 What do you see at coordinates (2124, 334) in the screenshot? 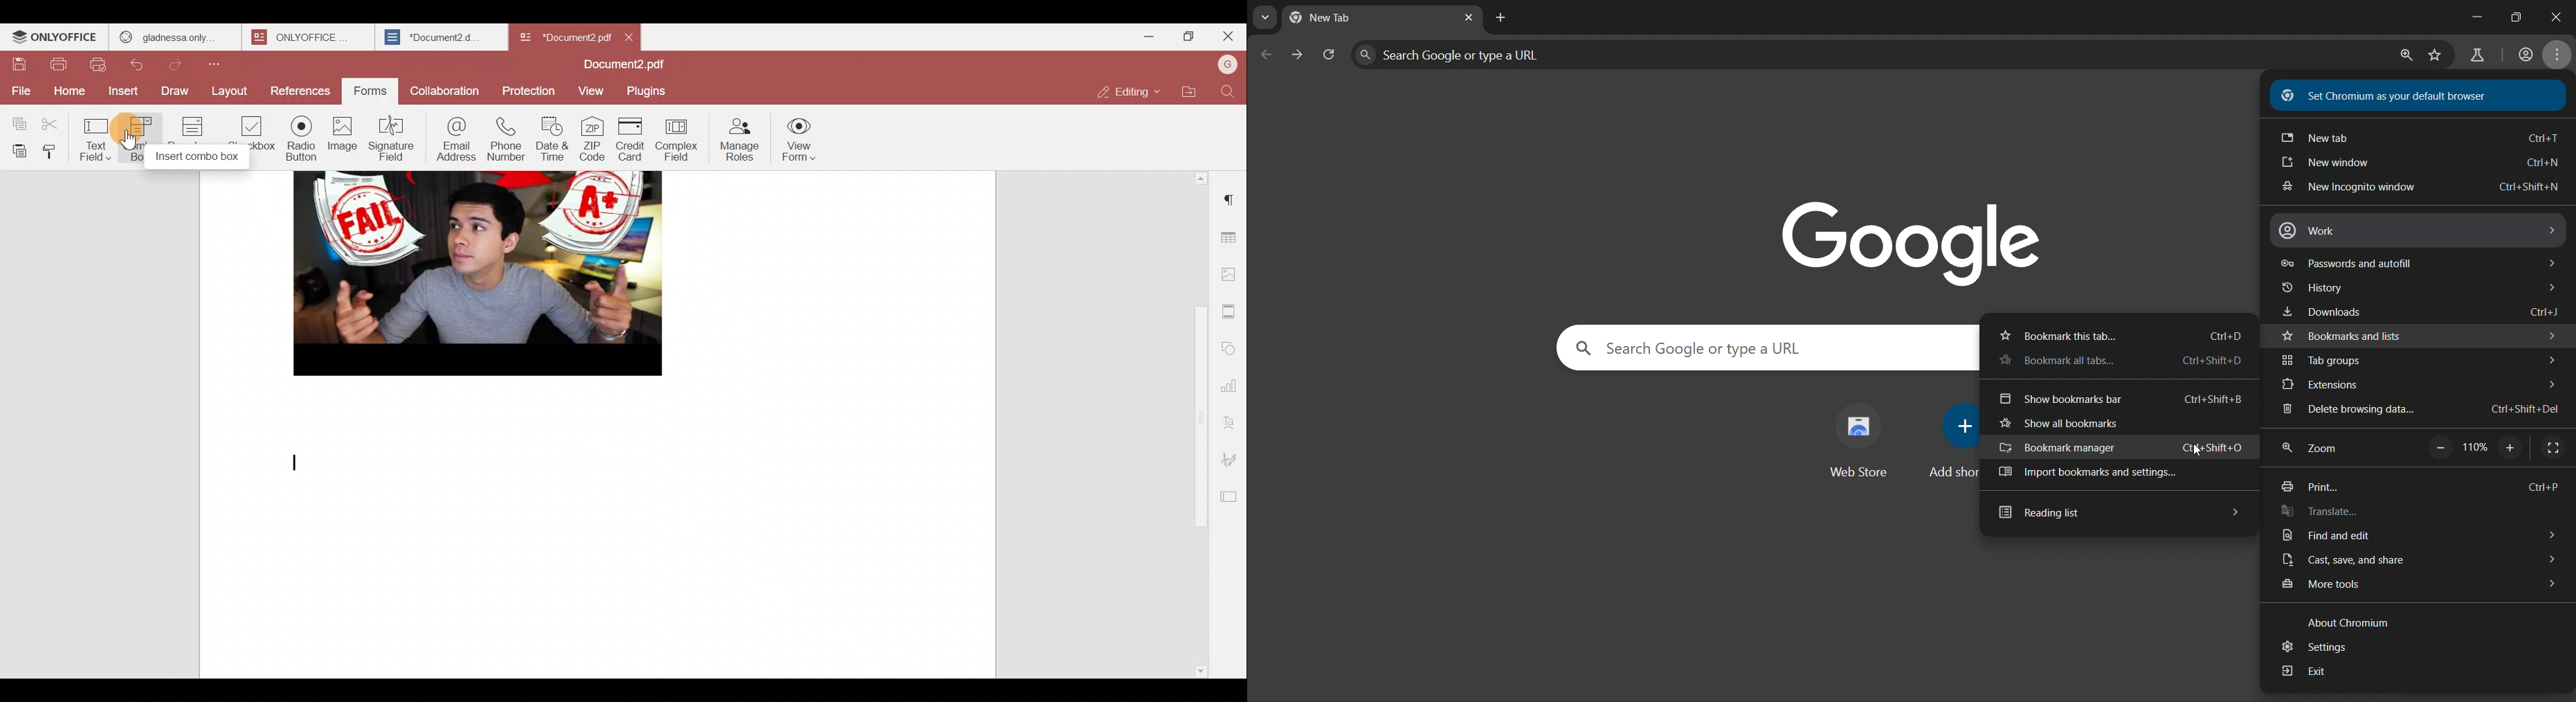
I see `bookmark this mark` at bounding box center [2124, 334].